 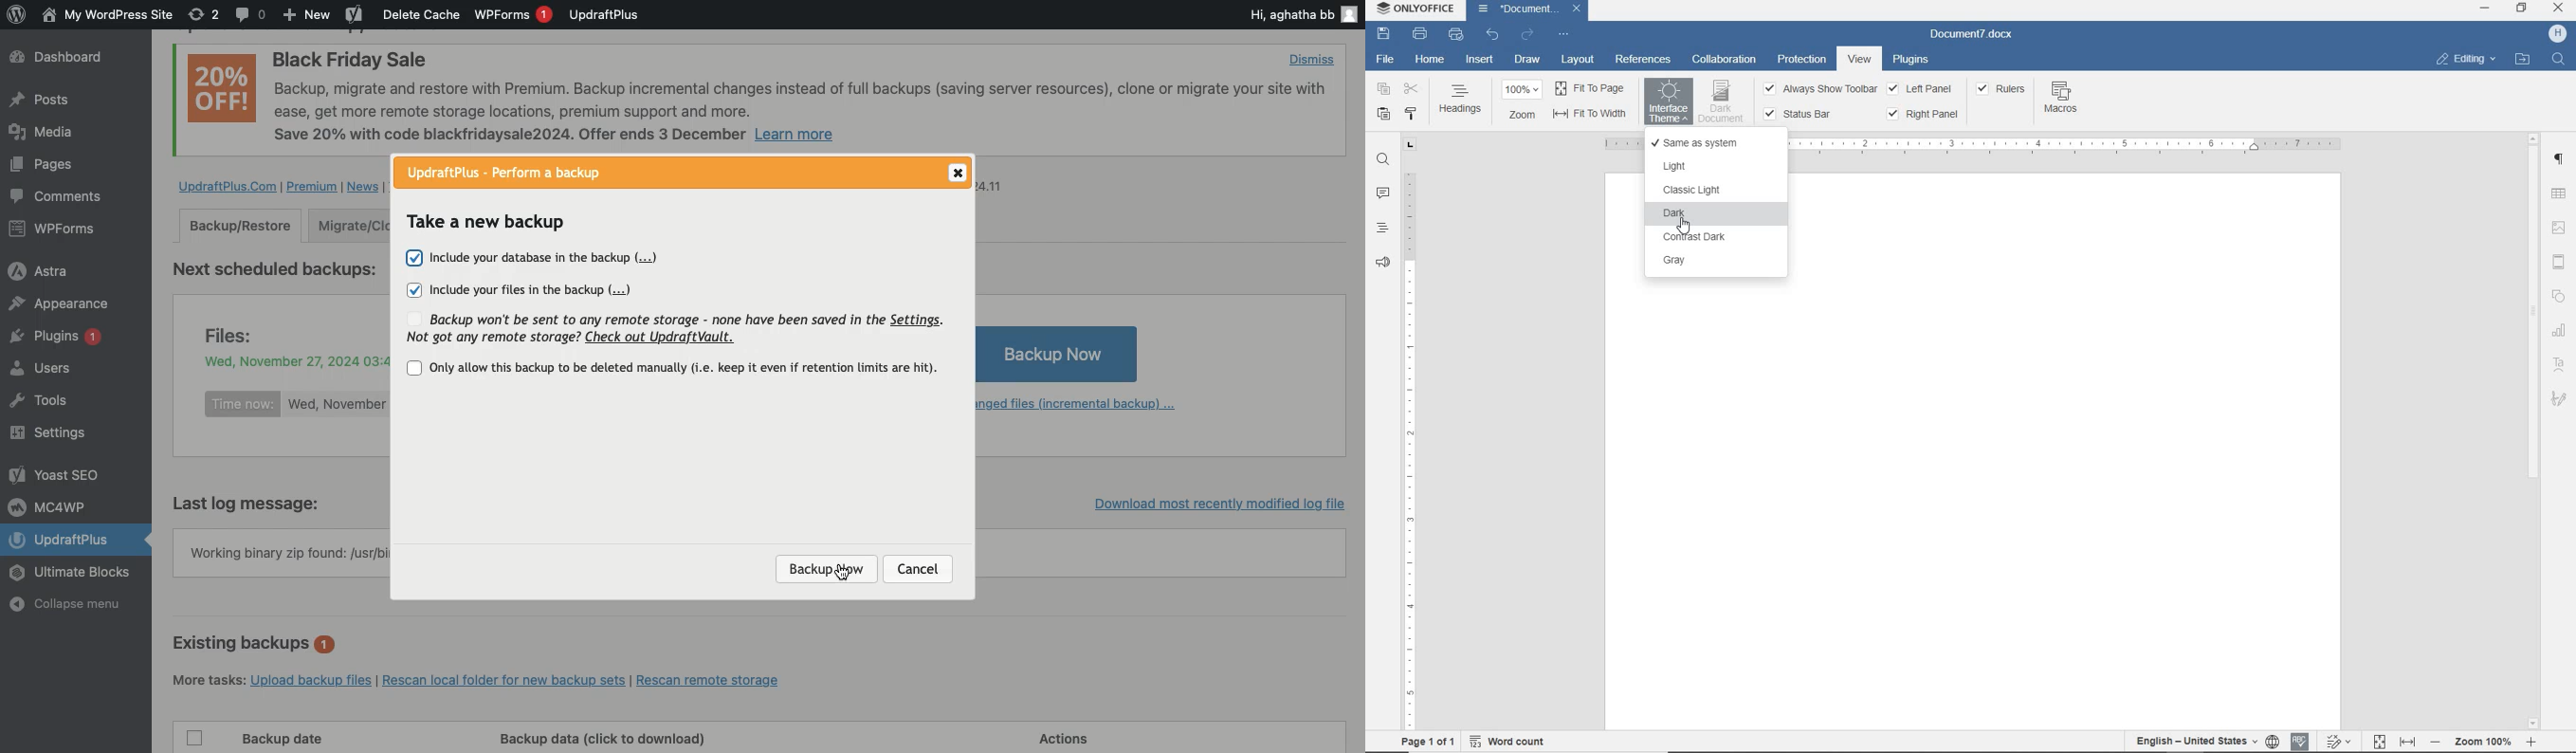 What do you see at coordinates (1805, 61) in the screenshot?
I see `PROTECTION` at bounding box center [1805, 61].